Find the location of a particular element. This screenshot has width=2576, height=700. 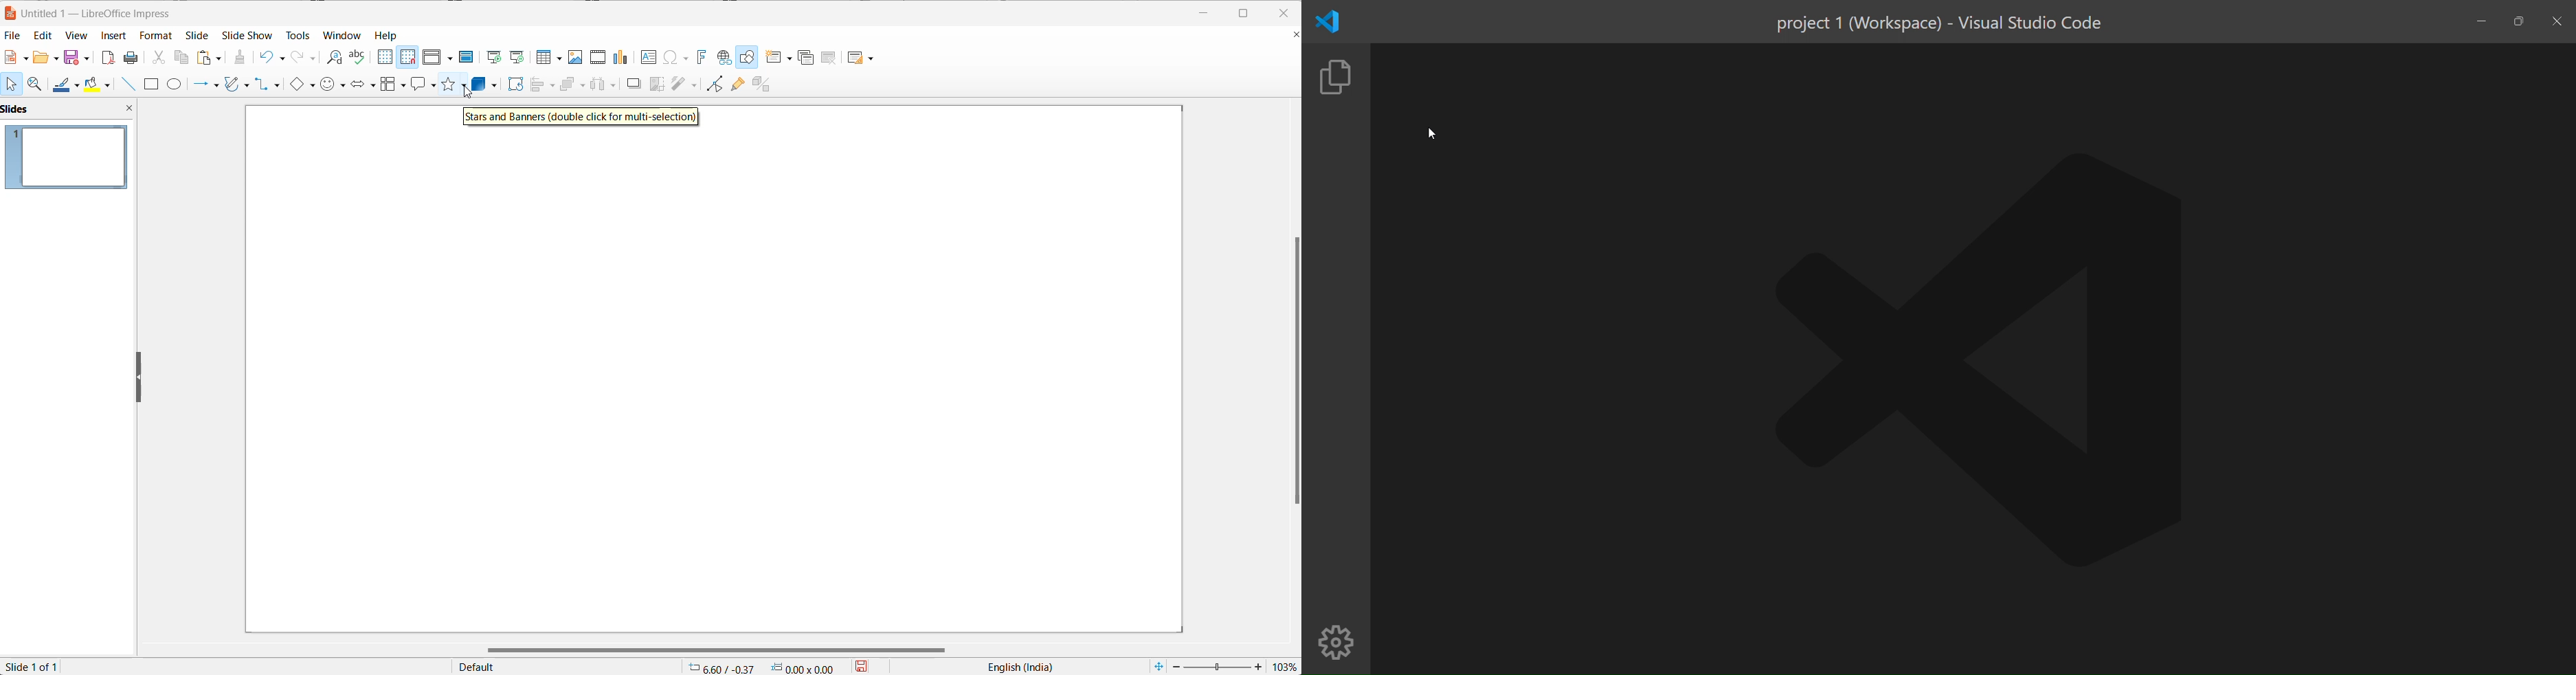

open is located at coordinates (45, 57).